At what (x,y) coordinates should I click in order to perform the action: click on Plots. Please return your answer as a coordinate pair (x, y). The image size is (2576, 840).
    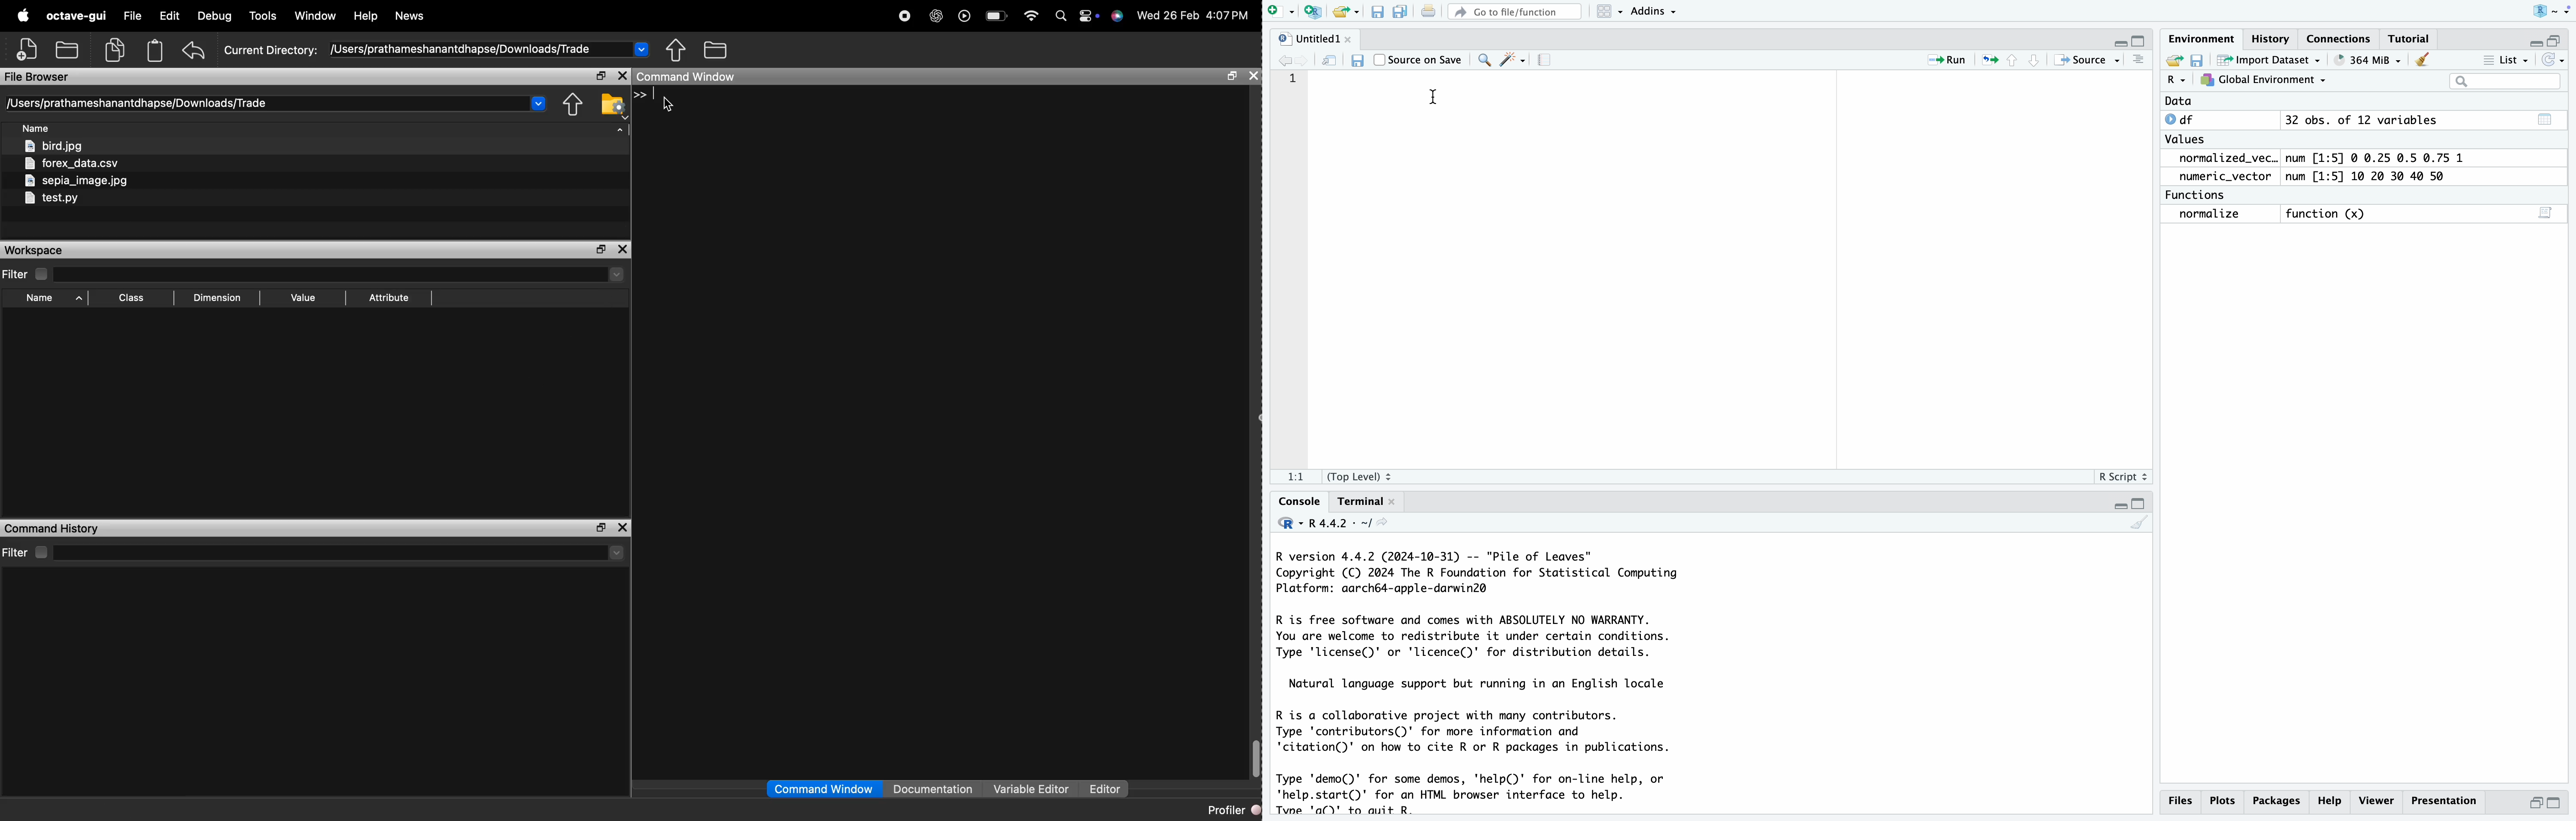
    Looking at the image, I should click on (2224, 800).